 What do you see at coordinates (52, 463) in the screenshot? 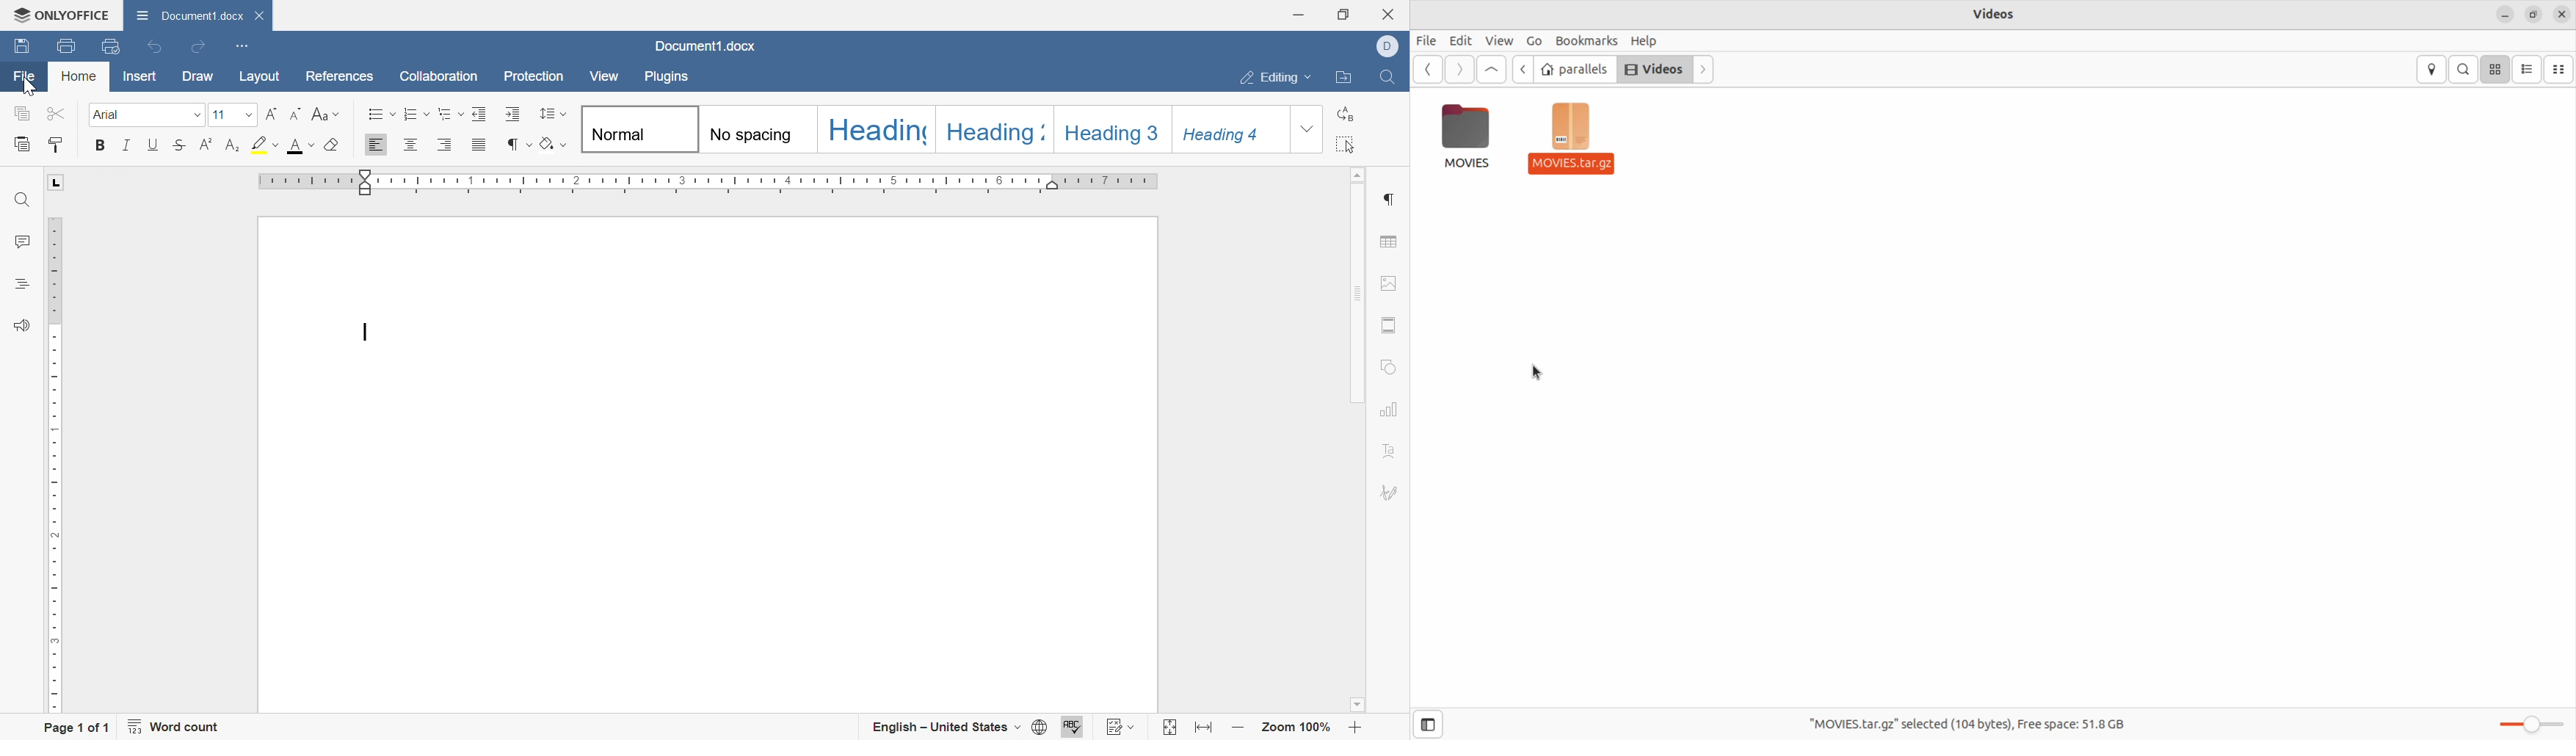
I see `ruler` at bounding box center [52, 463].